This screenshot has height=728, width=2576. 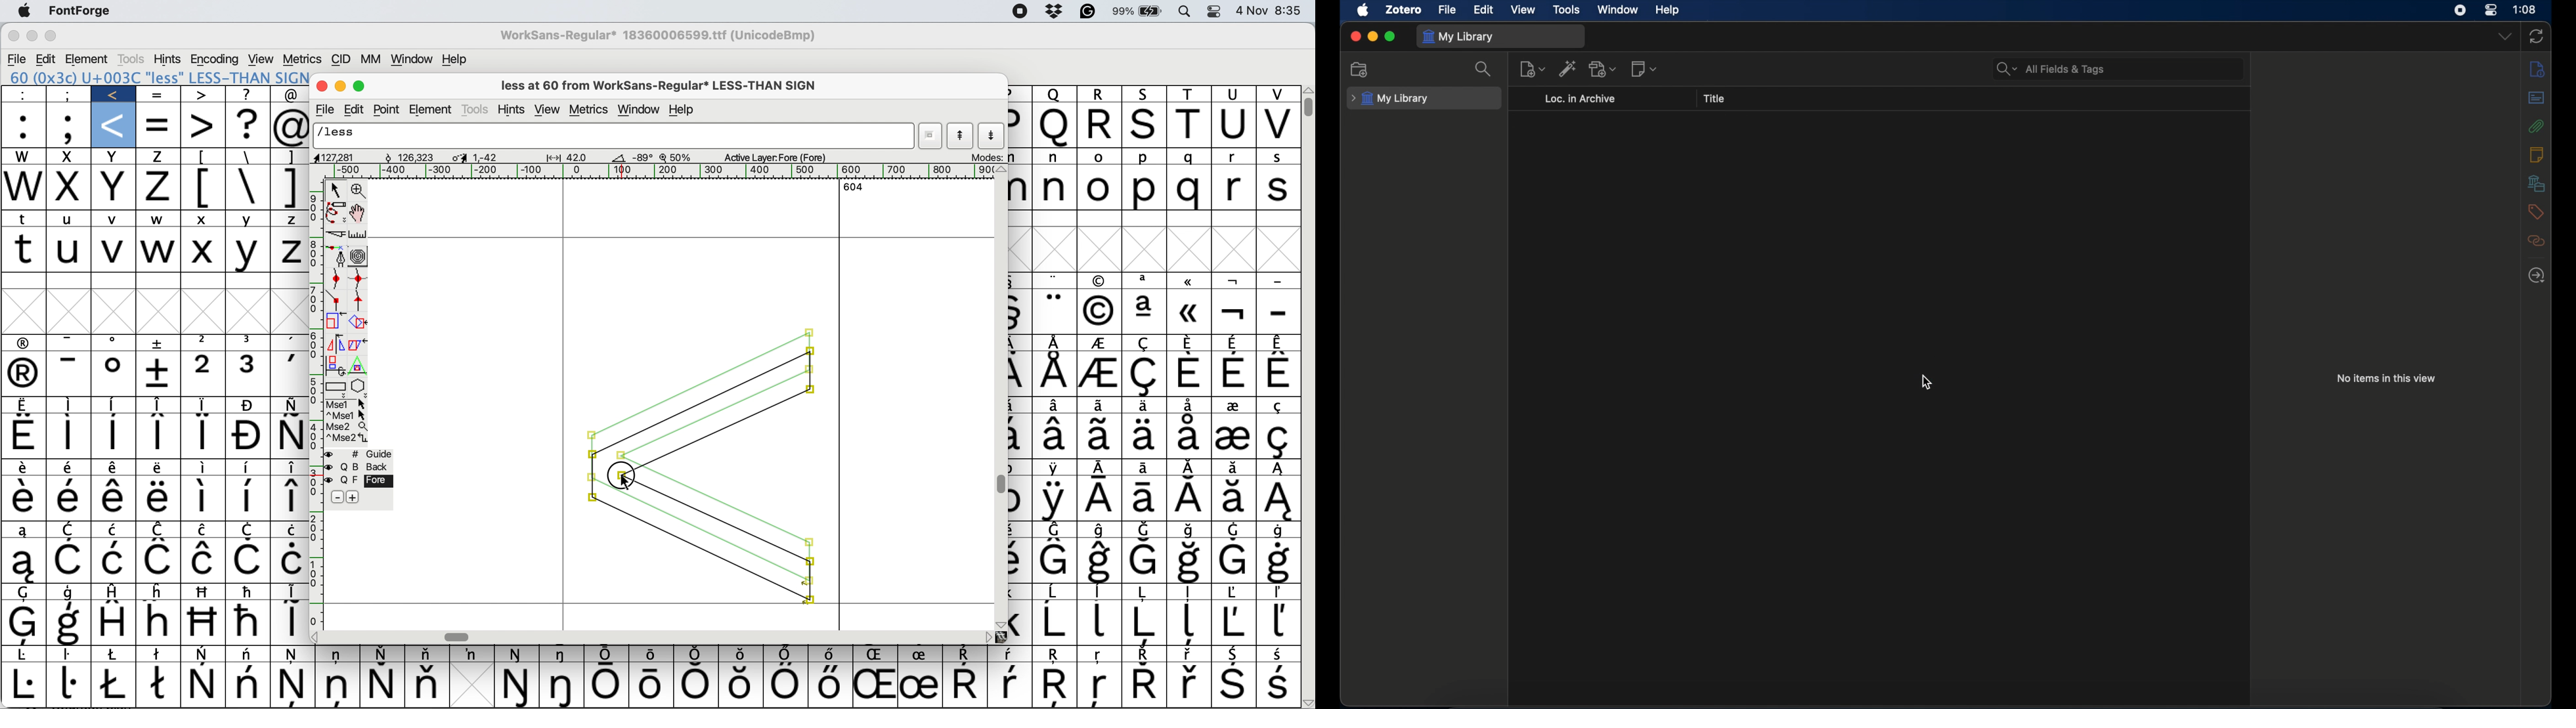 I want to click on edit, so click(x=357, y=108).